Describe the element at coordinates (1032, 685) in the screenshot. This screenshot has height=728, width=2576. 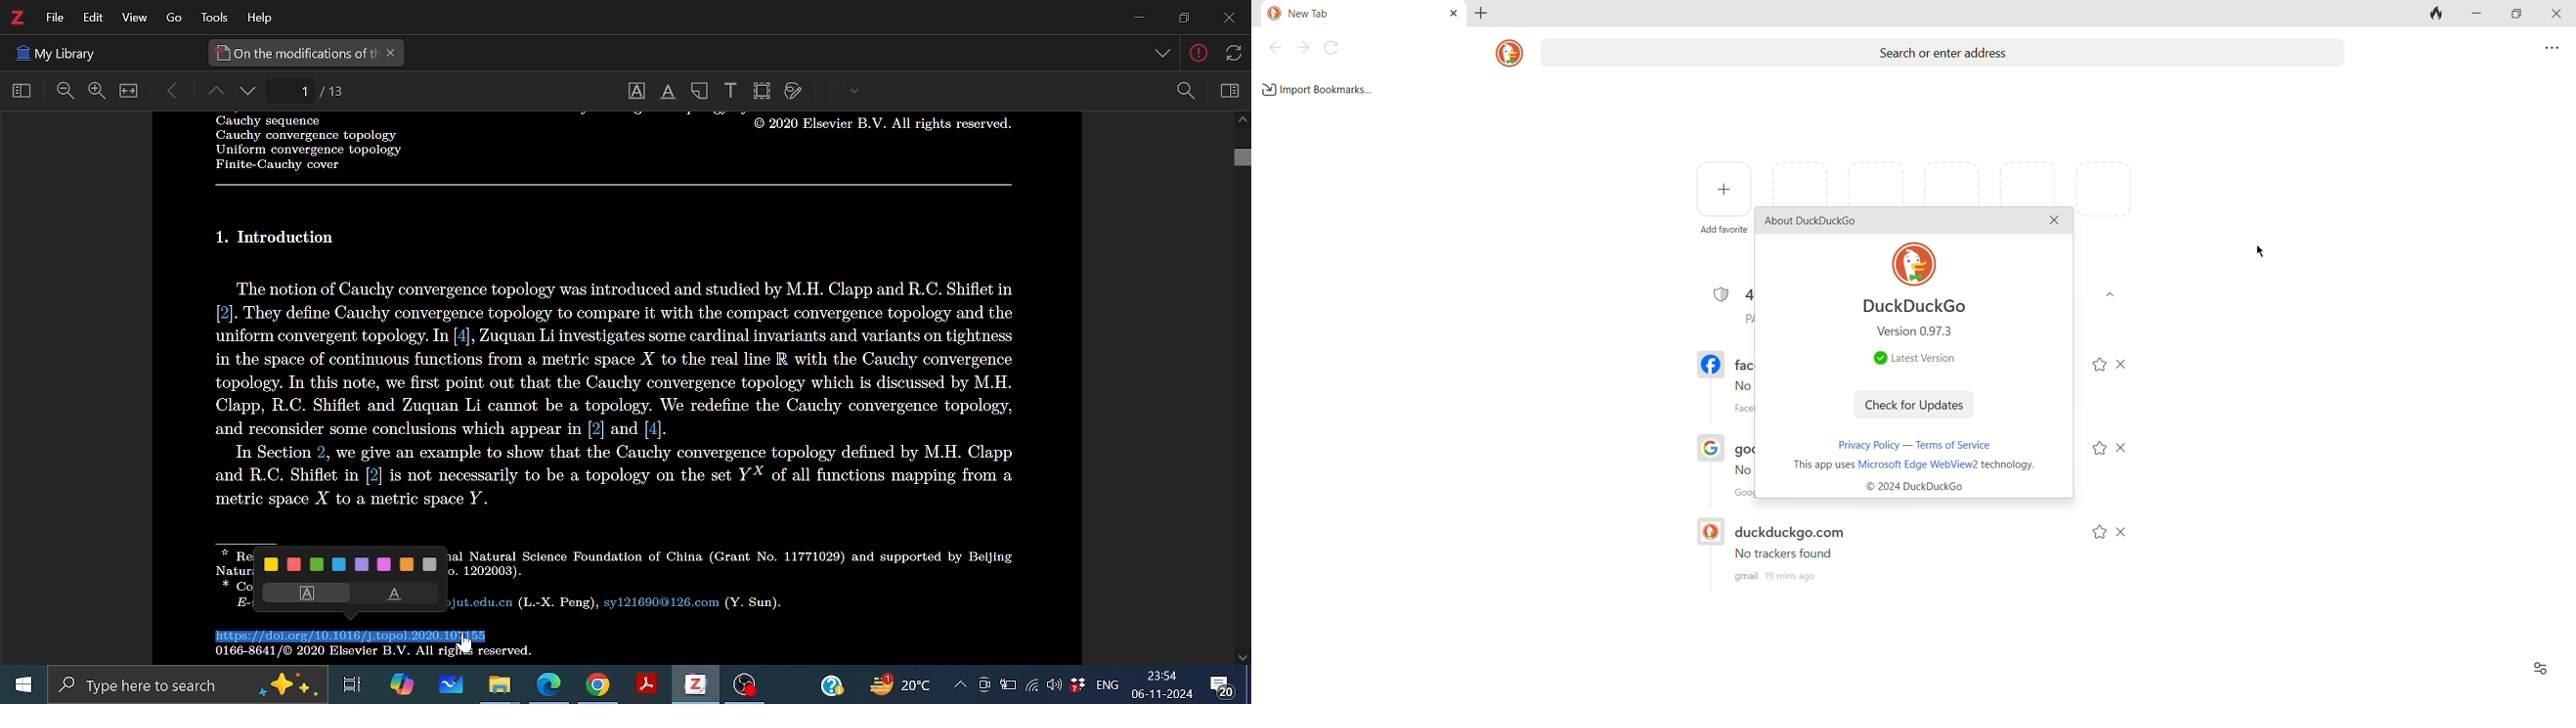
I see `Internet access` at that location.